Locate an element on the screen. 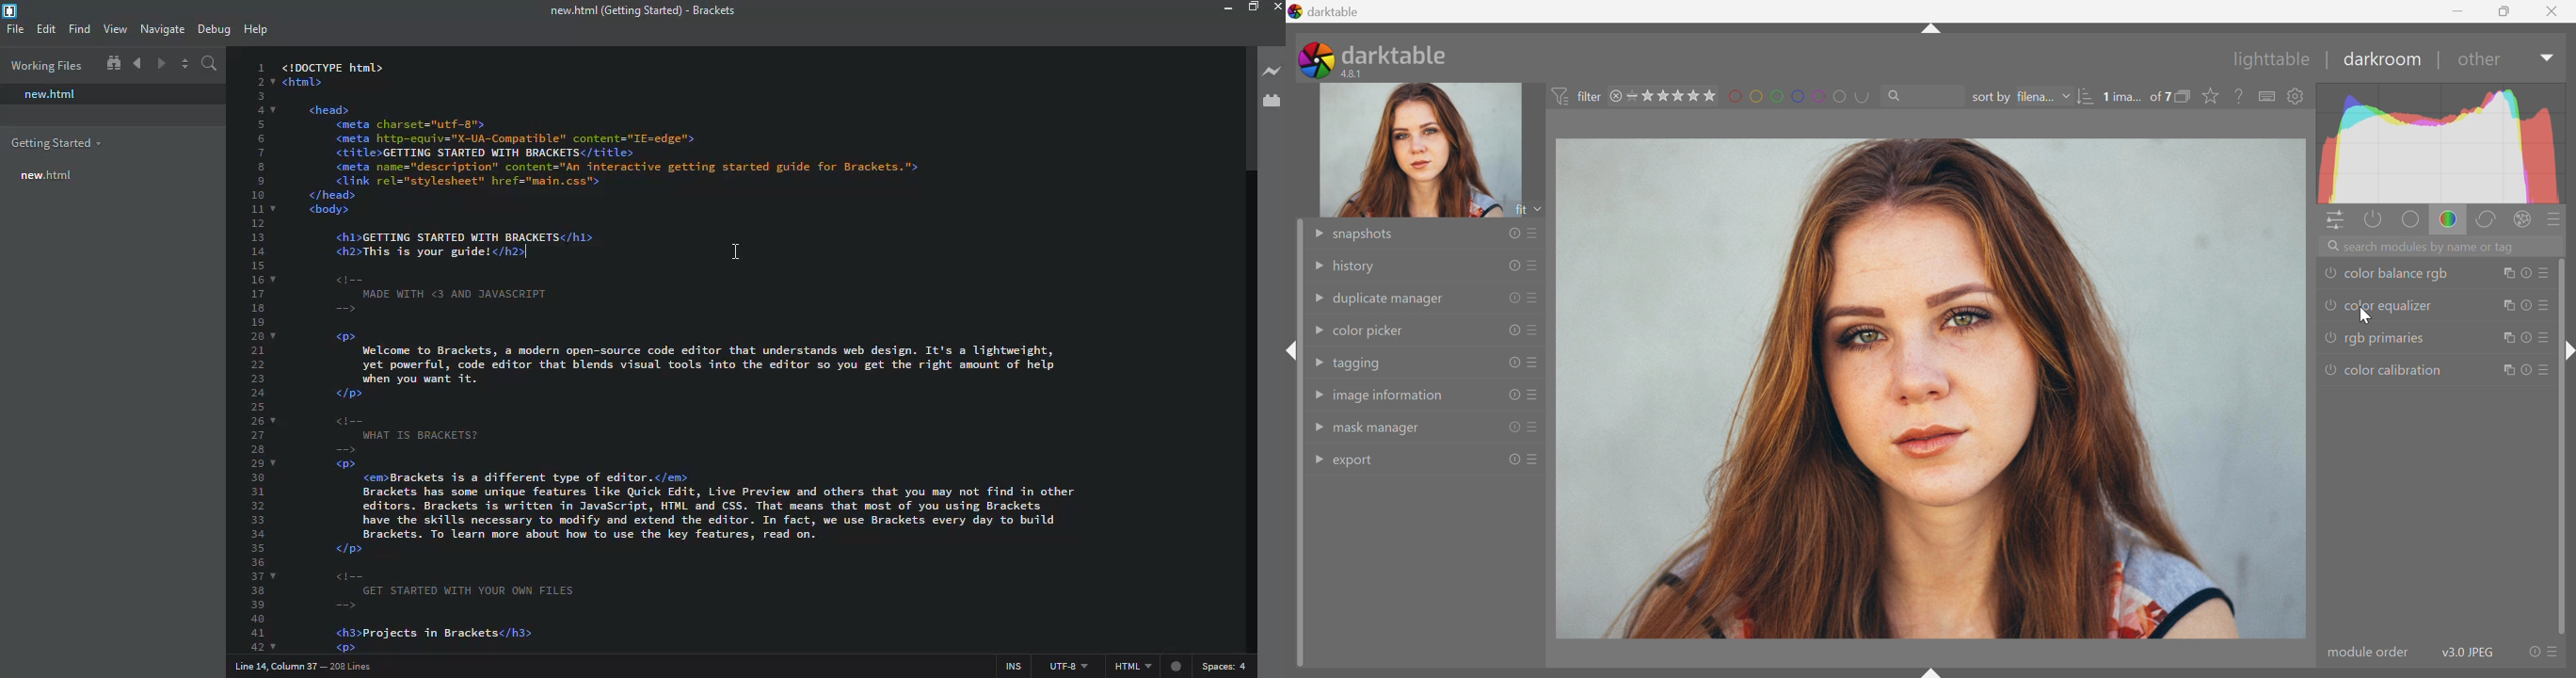 The width and height of the screenshot is (2576, 700). reset is located at coordinates (1512, 297).